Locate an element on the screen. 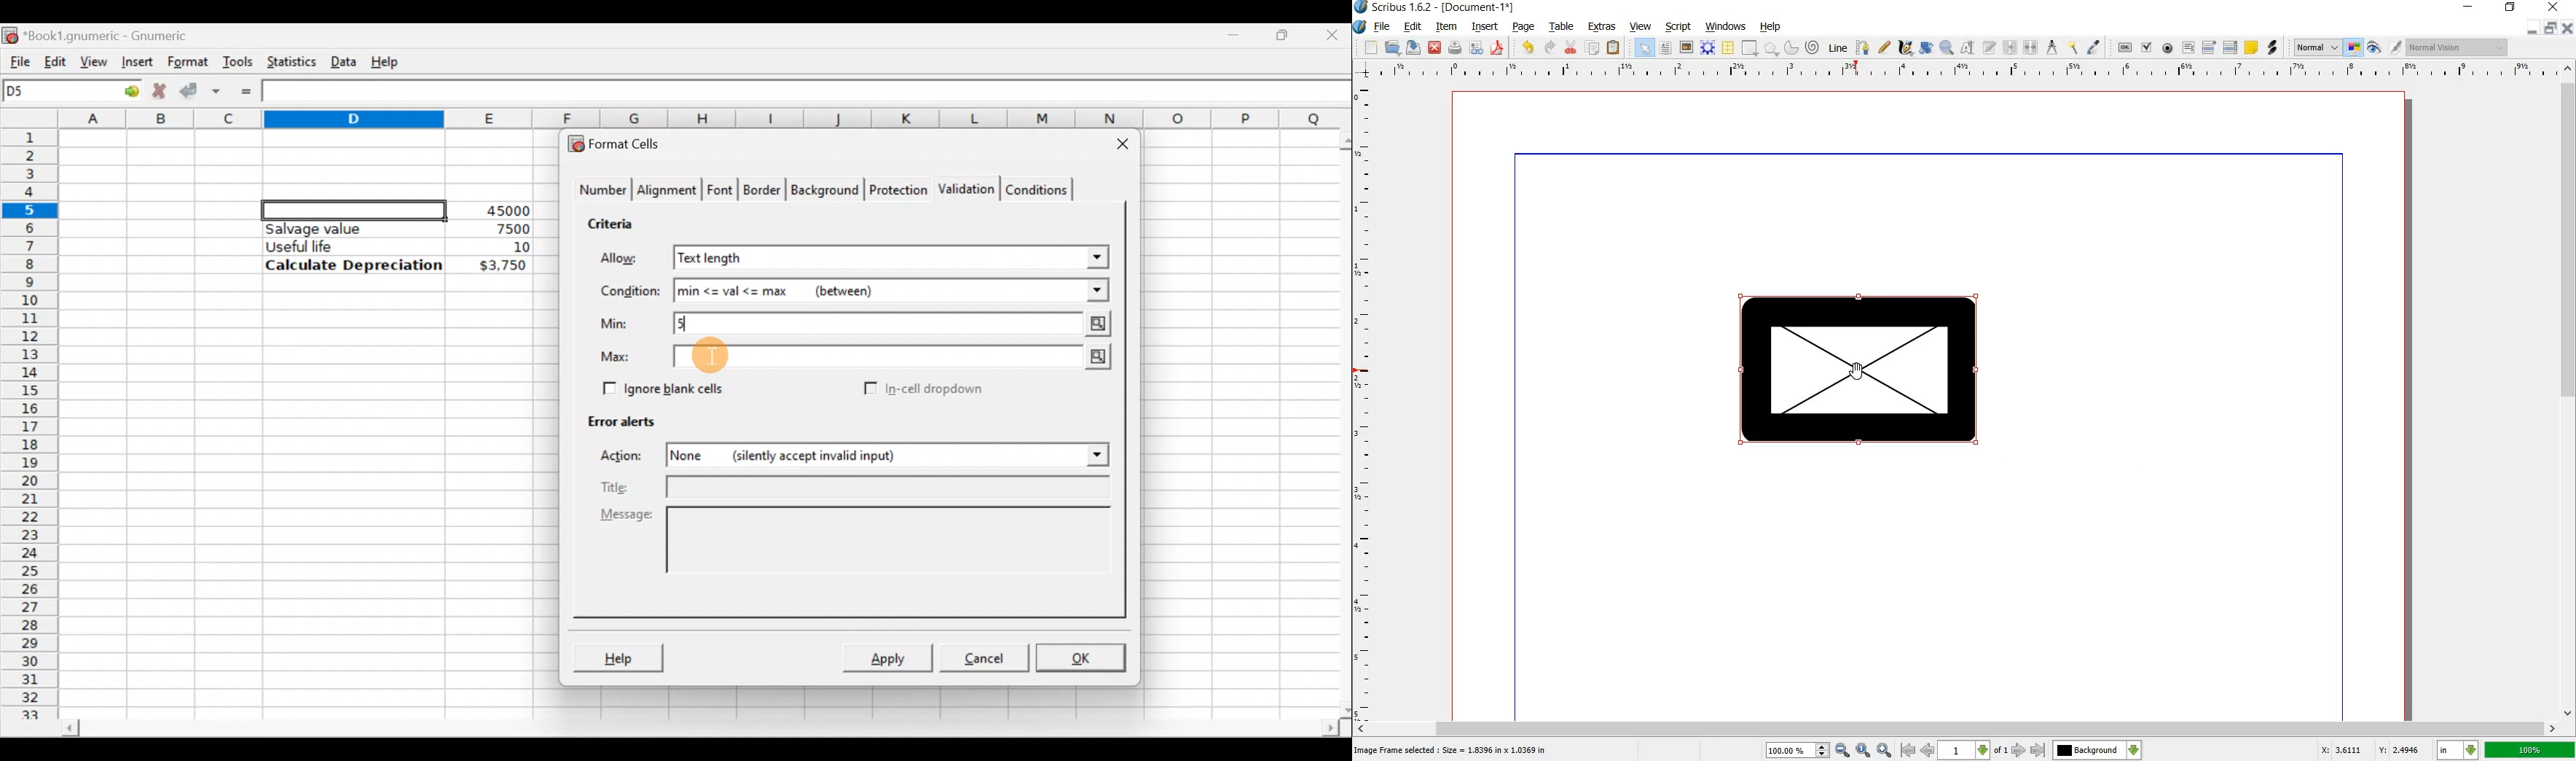  None (silently accept invalid input) is located at coordinates (840, 454).